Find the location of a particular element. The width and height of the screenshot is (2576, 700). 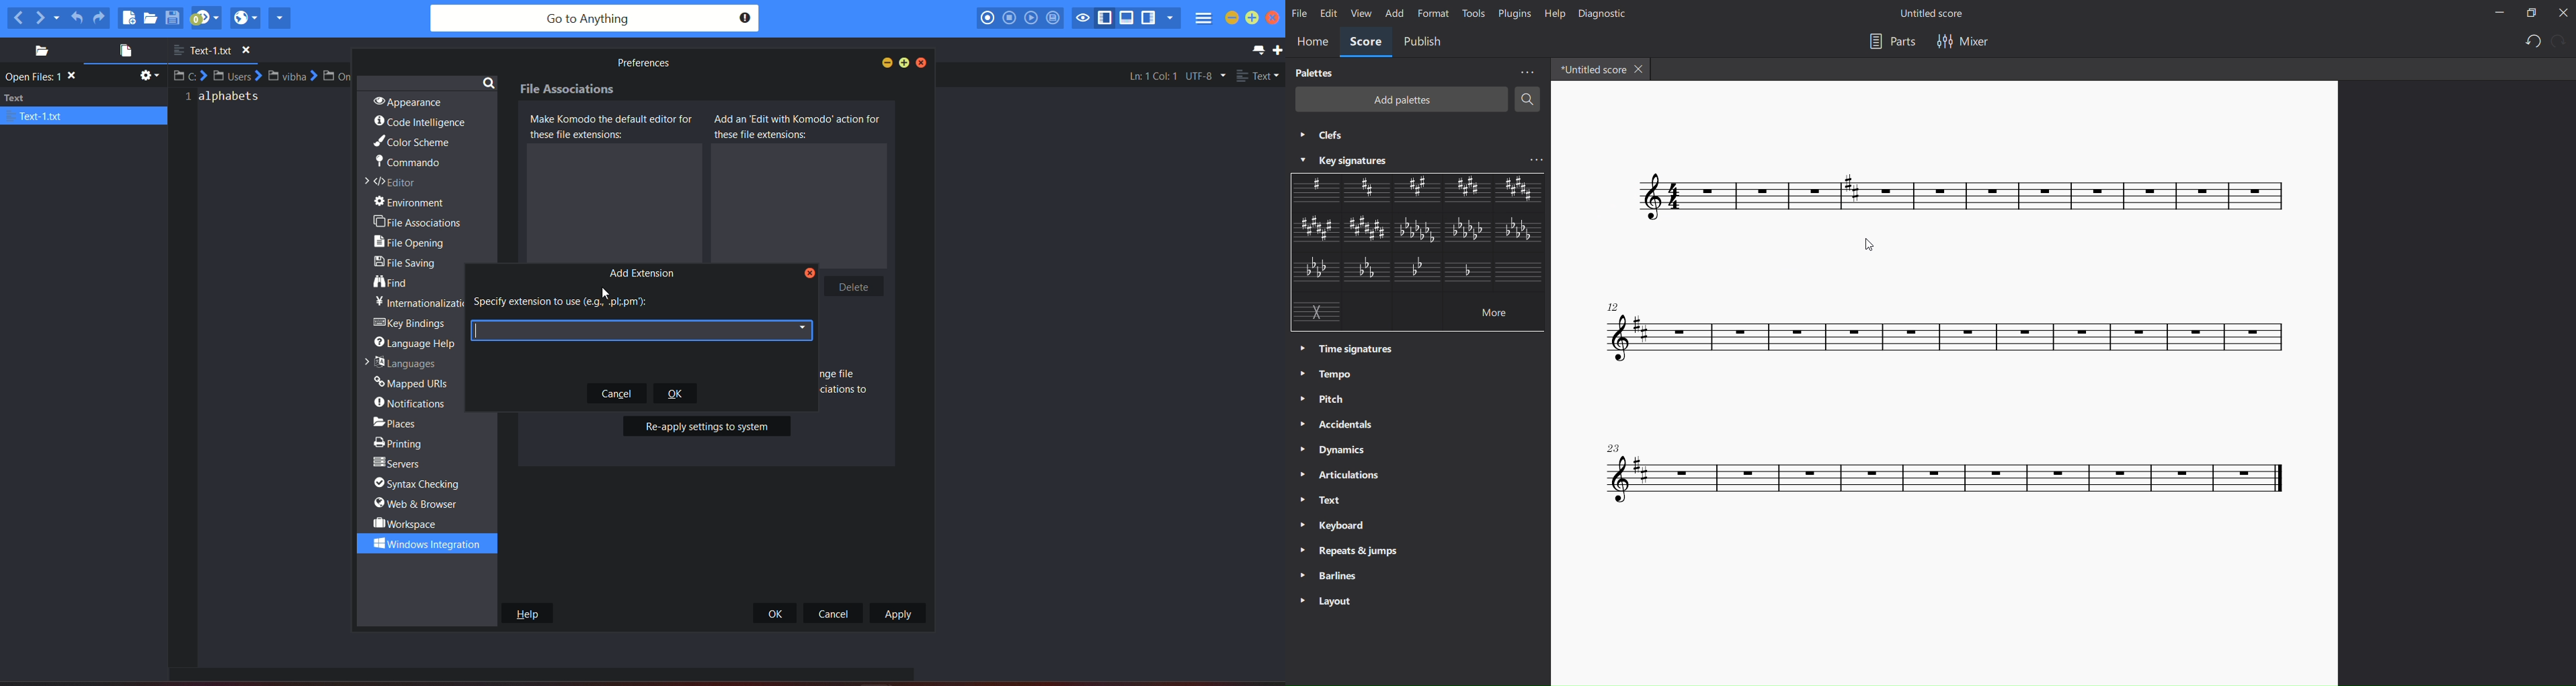

workspace is located at coordinates (407, 523).